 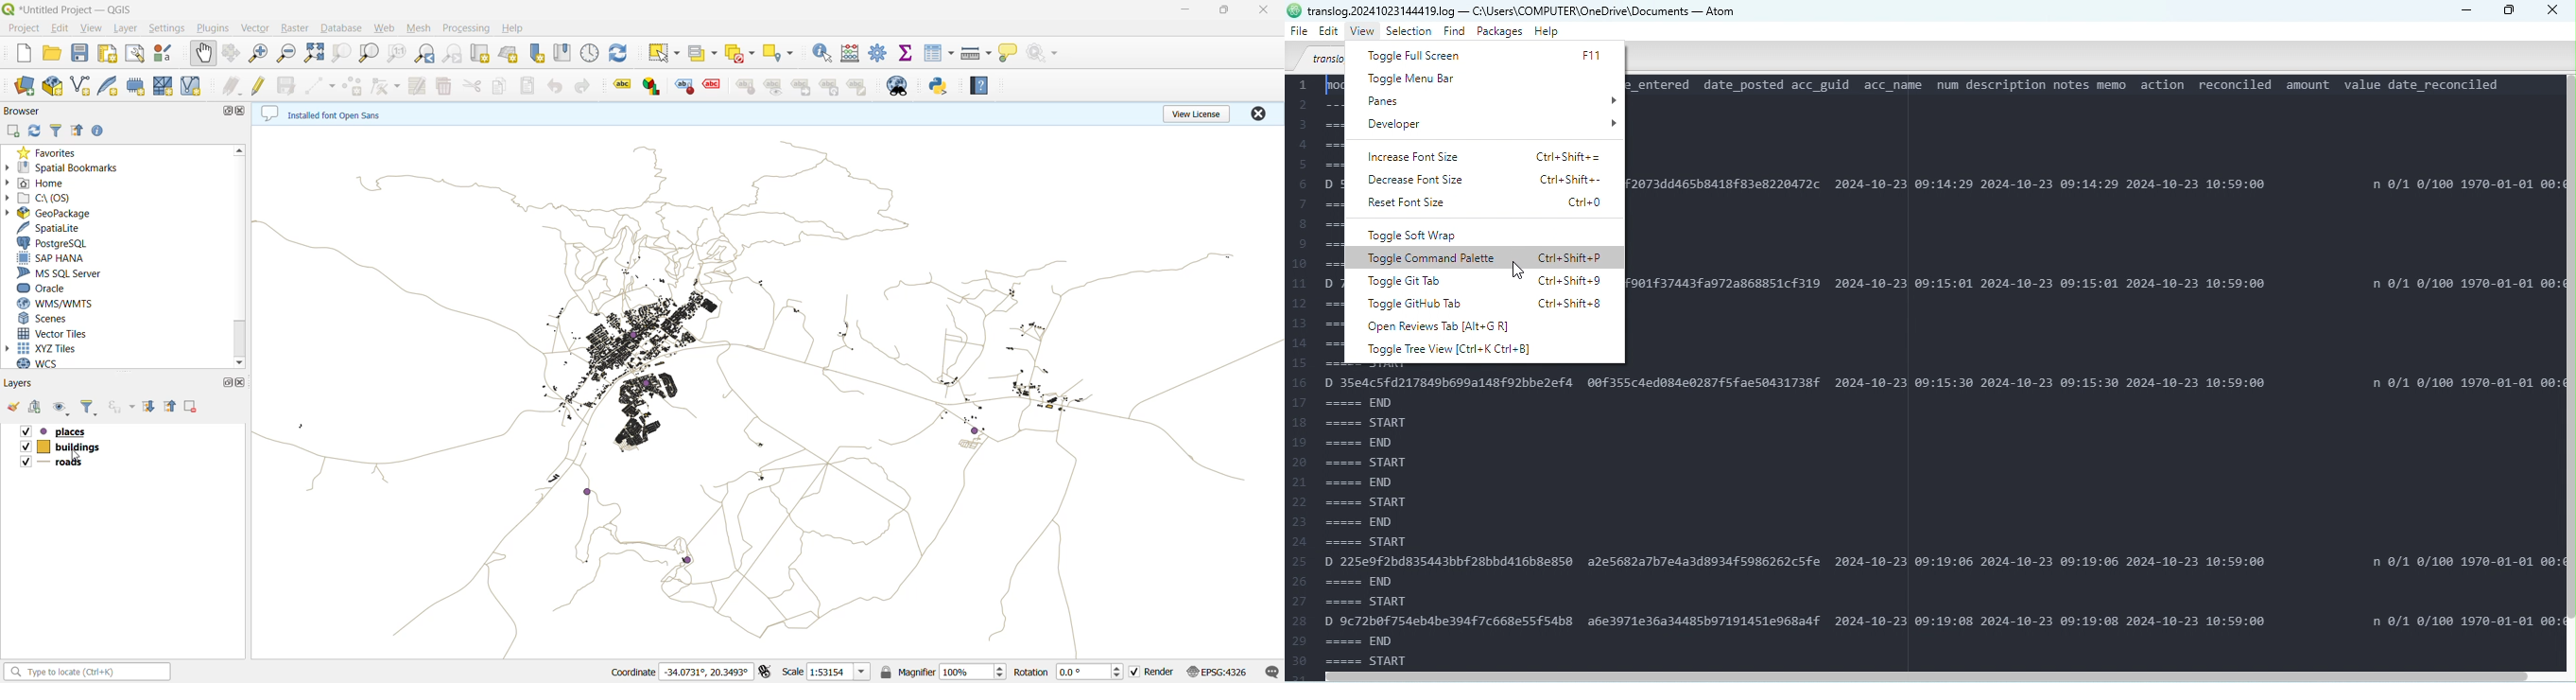 I want to click on undo, so click(x=555, y=87).